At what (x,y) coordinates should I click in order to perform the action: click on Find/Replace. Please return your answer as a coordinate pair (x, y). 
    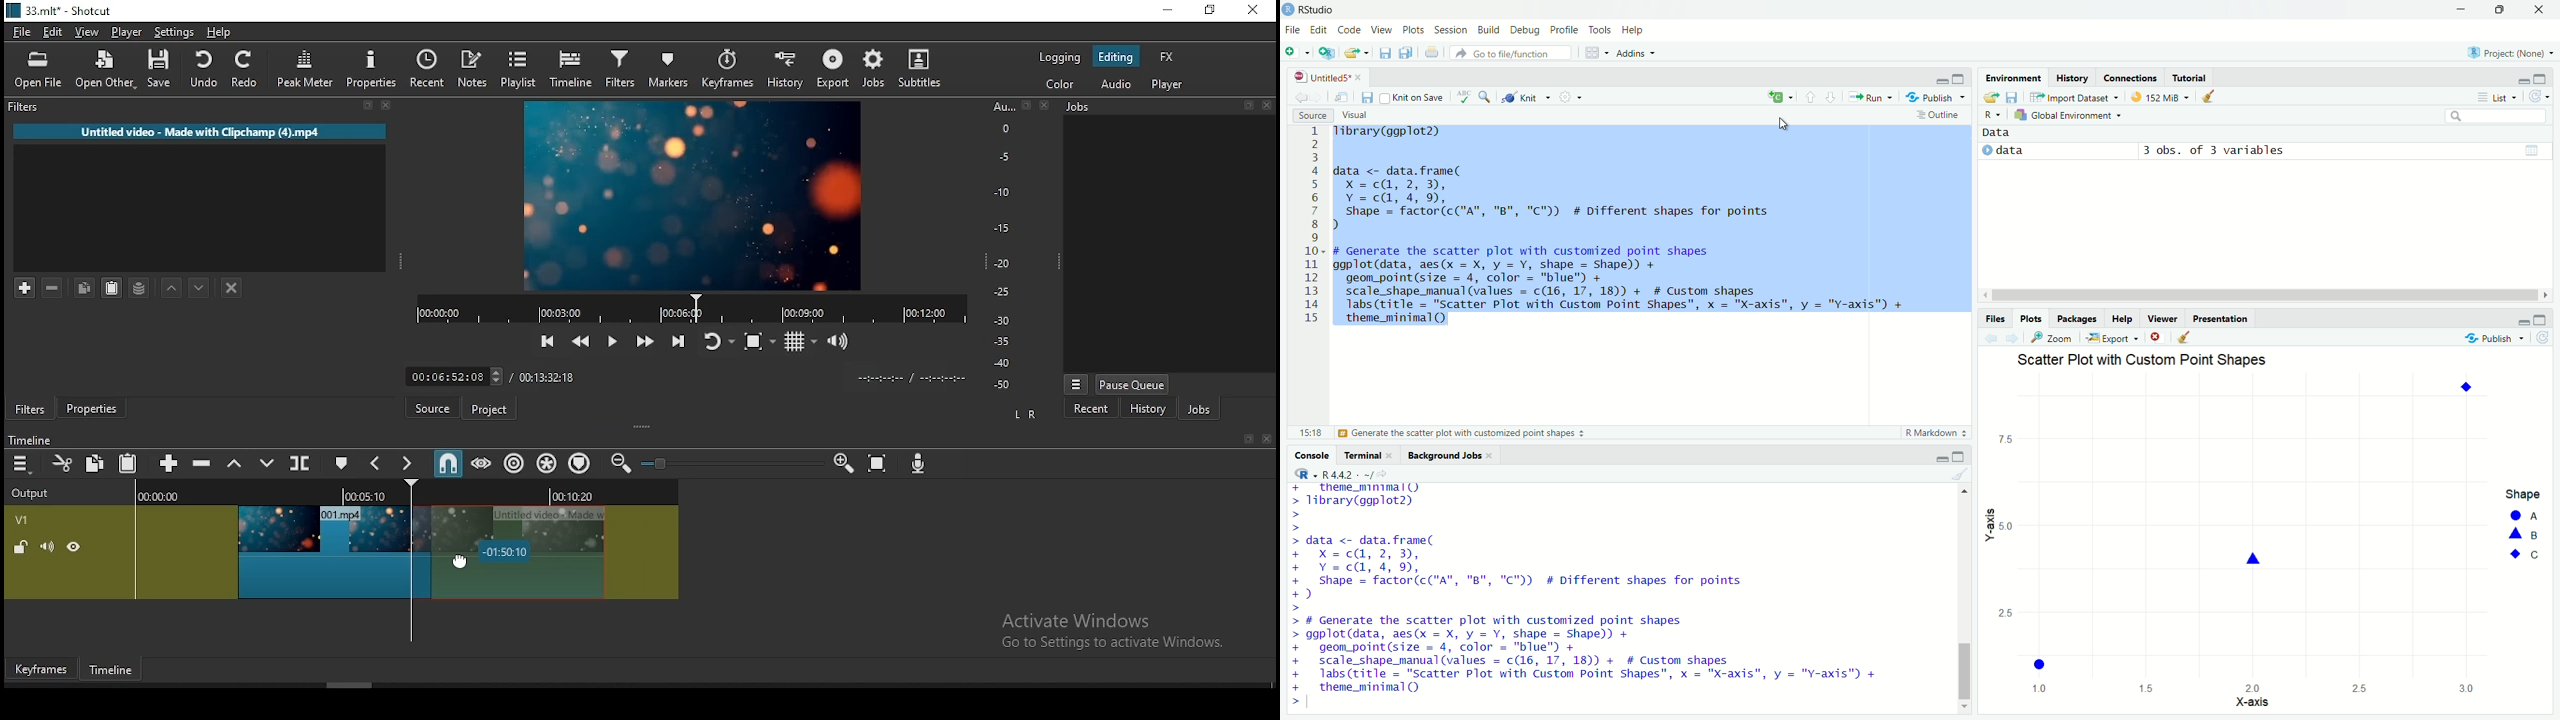
    Looking at the image, I should click on (1486, 97).